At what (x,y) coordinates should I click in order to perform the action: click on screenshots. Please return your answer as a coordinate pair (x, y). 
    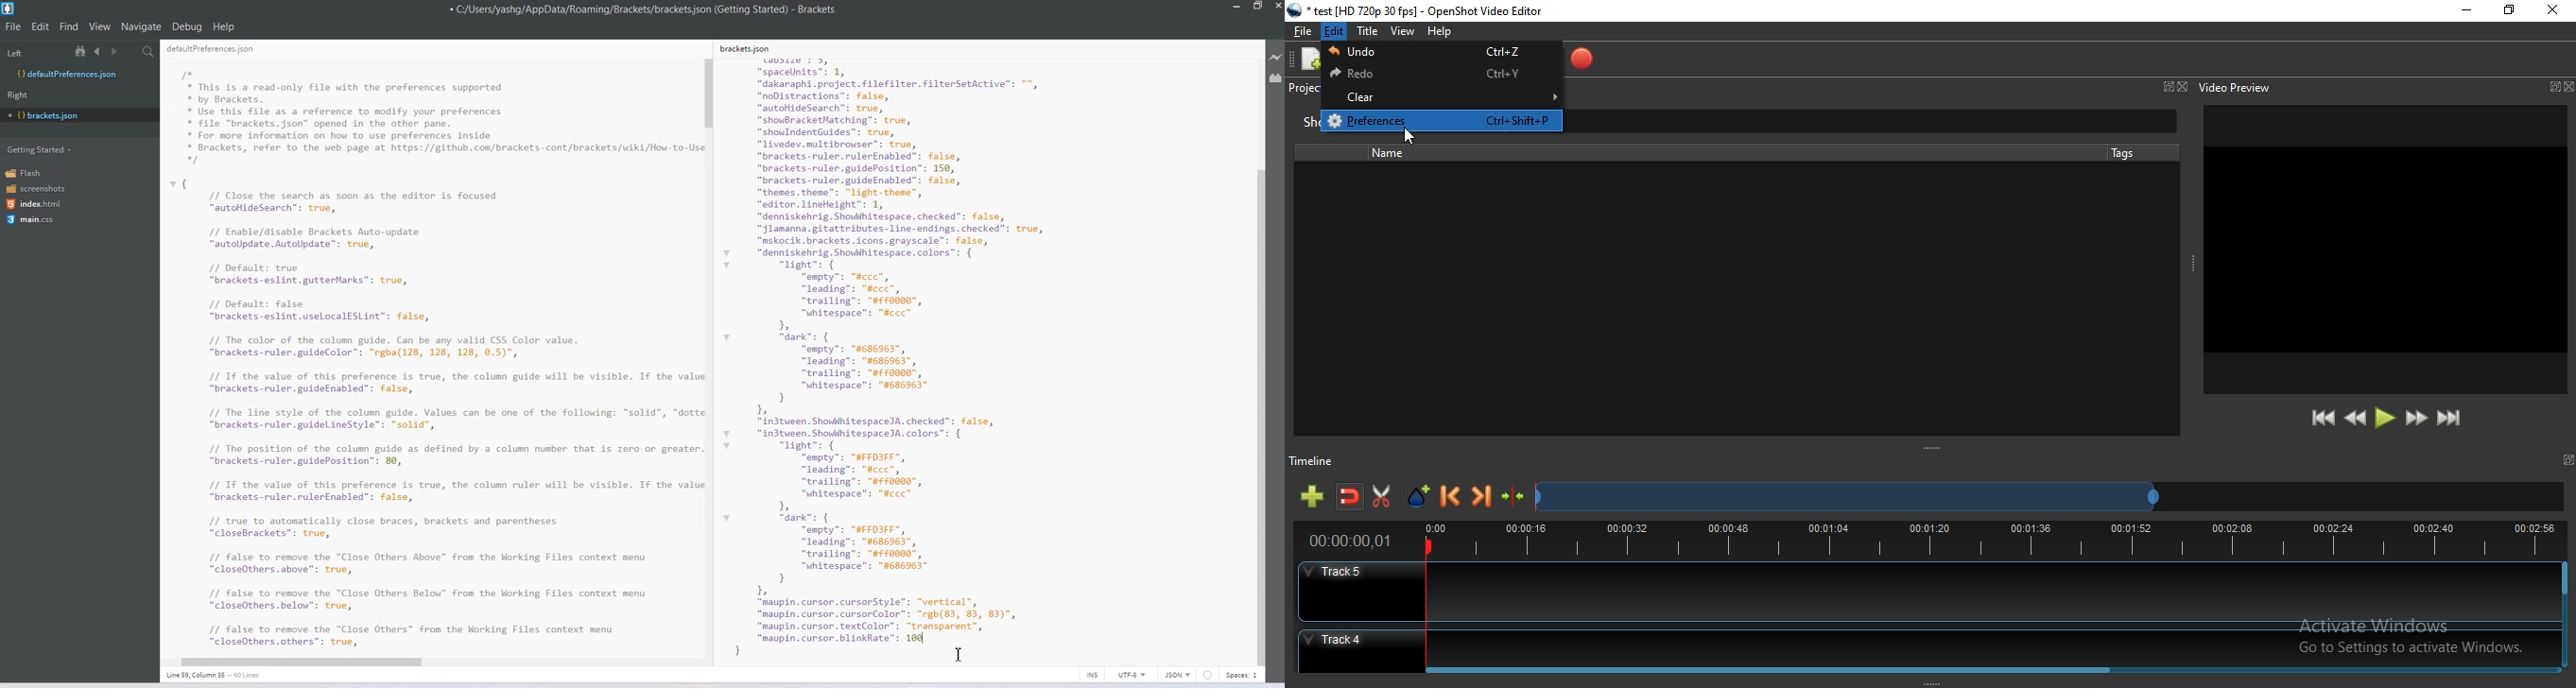
    Looking at the image, I should click on (37, 189).